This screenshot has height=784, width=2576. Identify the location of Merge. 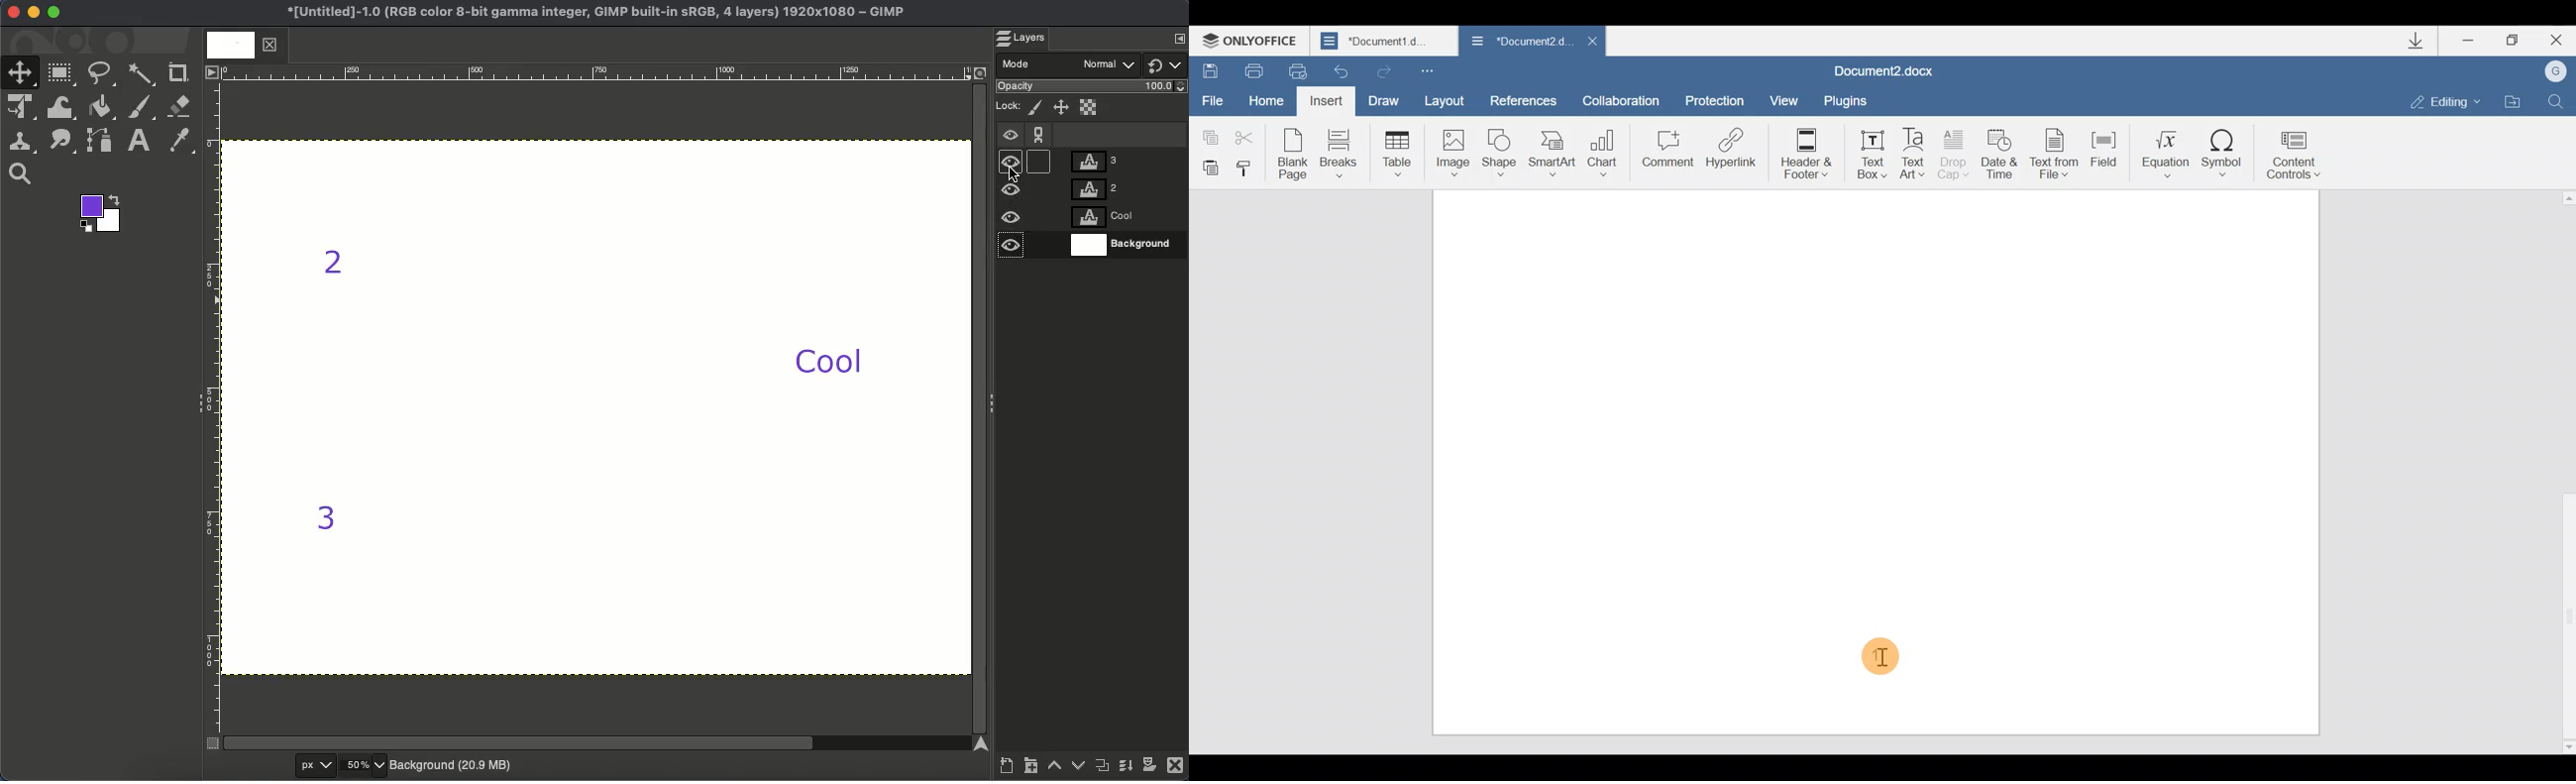
(1125, 770).